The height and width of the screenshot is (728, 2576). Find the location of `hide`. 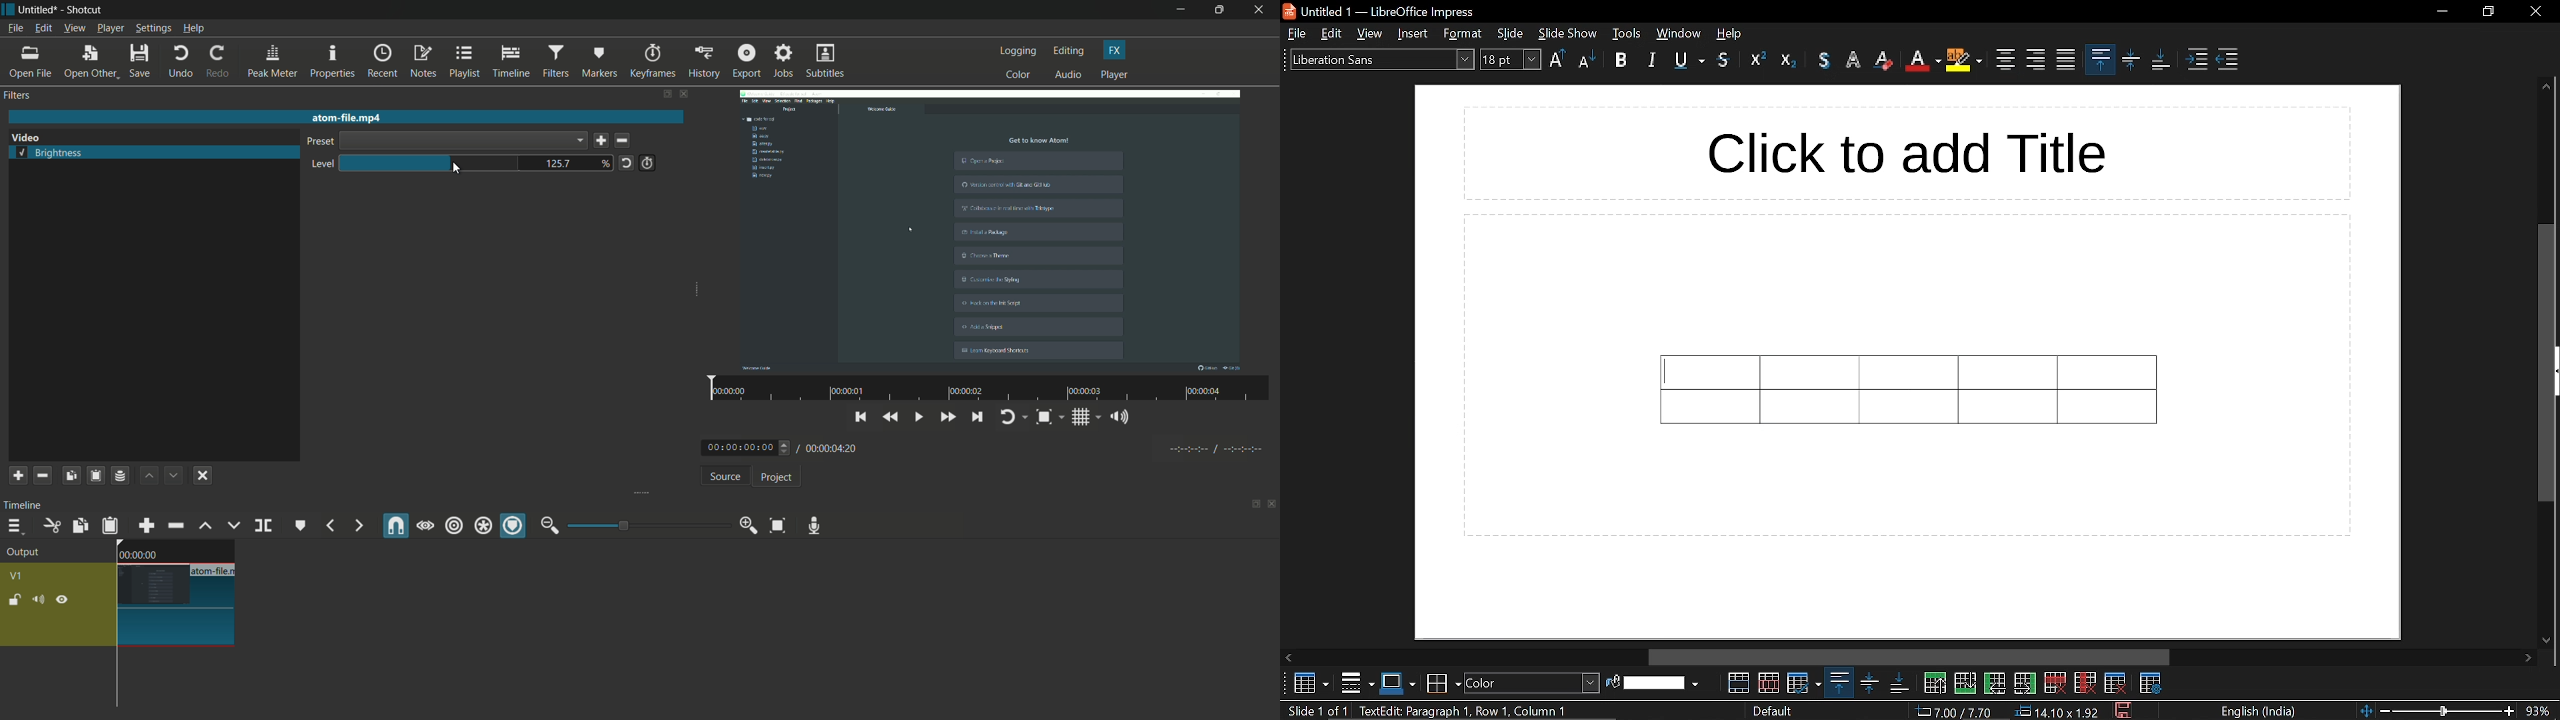

hide is located at coordinates (62, 600).